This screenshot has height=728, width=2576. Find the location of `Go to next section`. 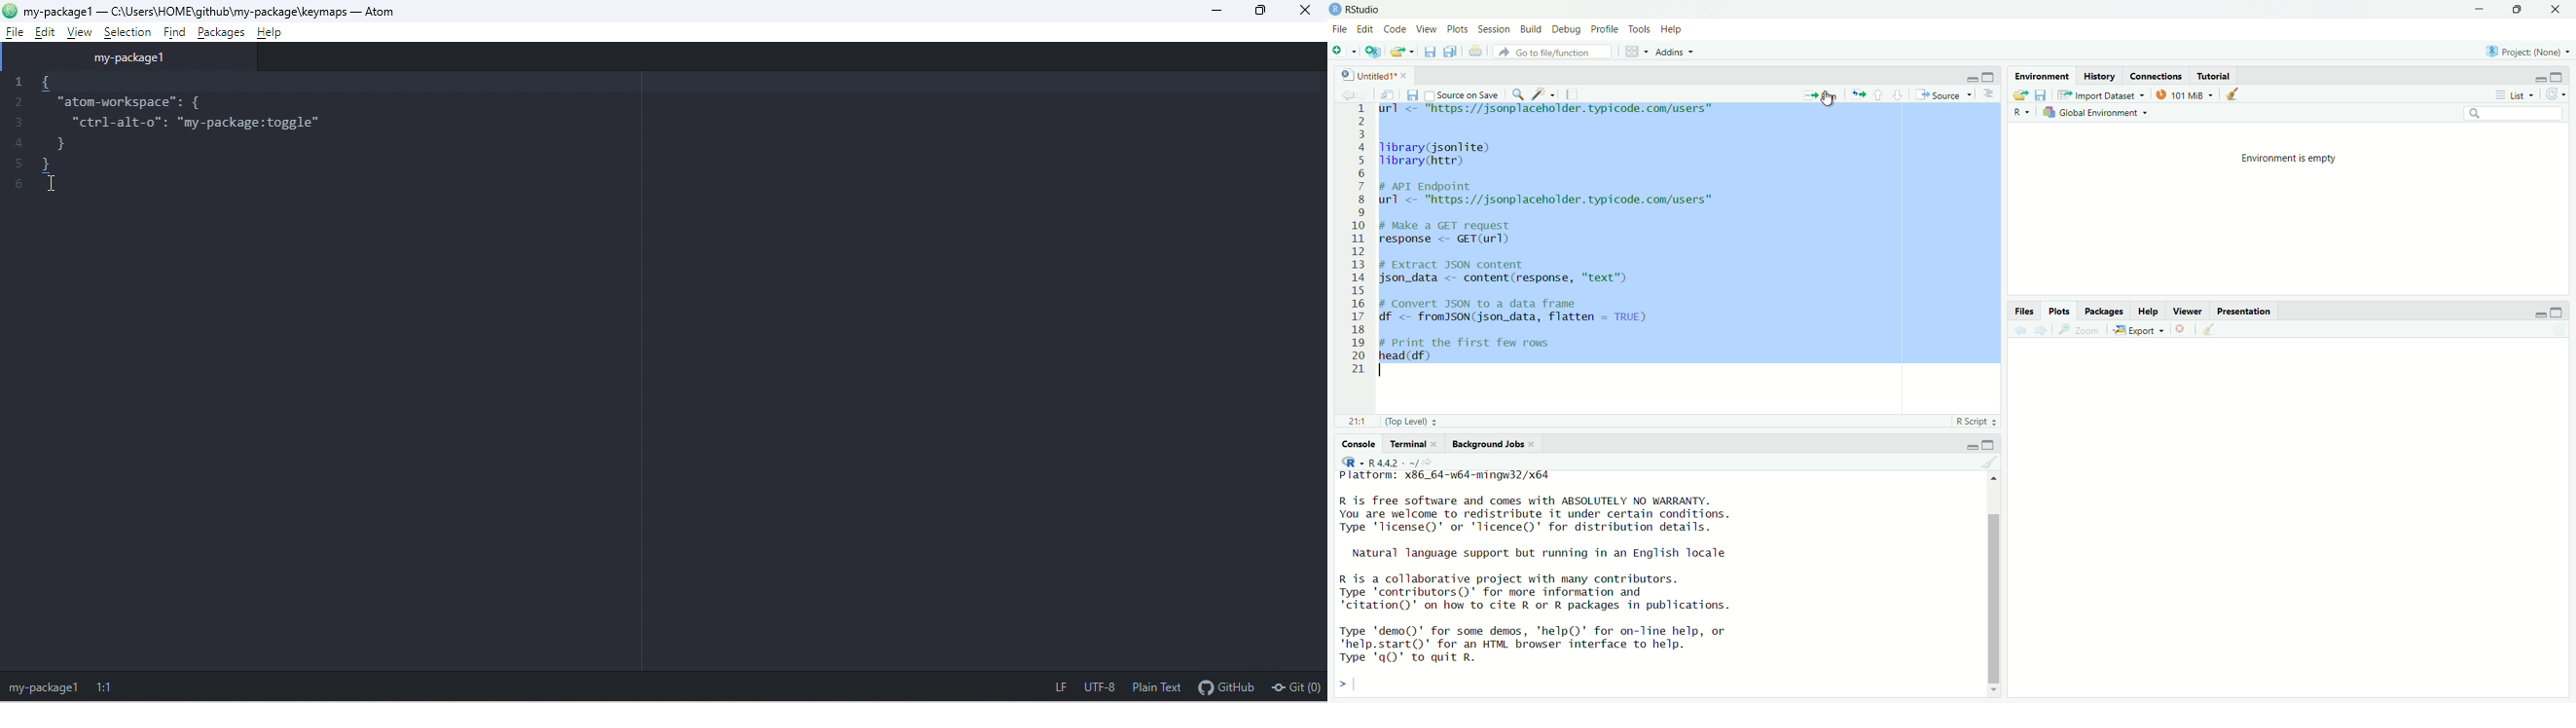

Go to next section is located at coordinates (1897, 96).